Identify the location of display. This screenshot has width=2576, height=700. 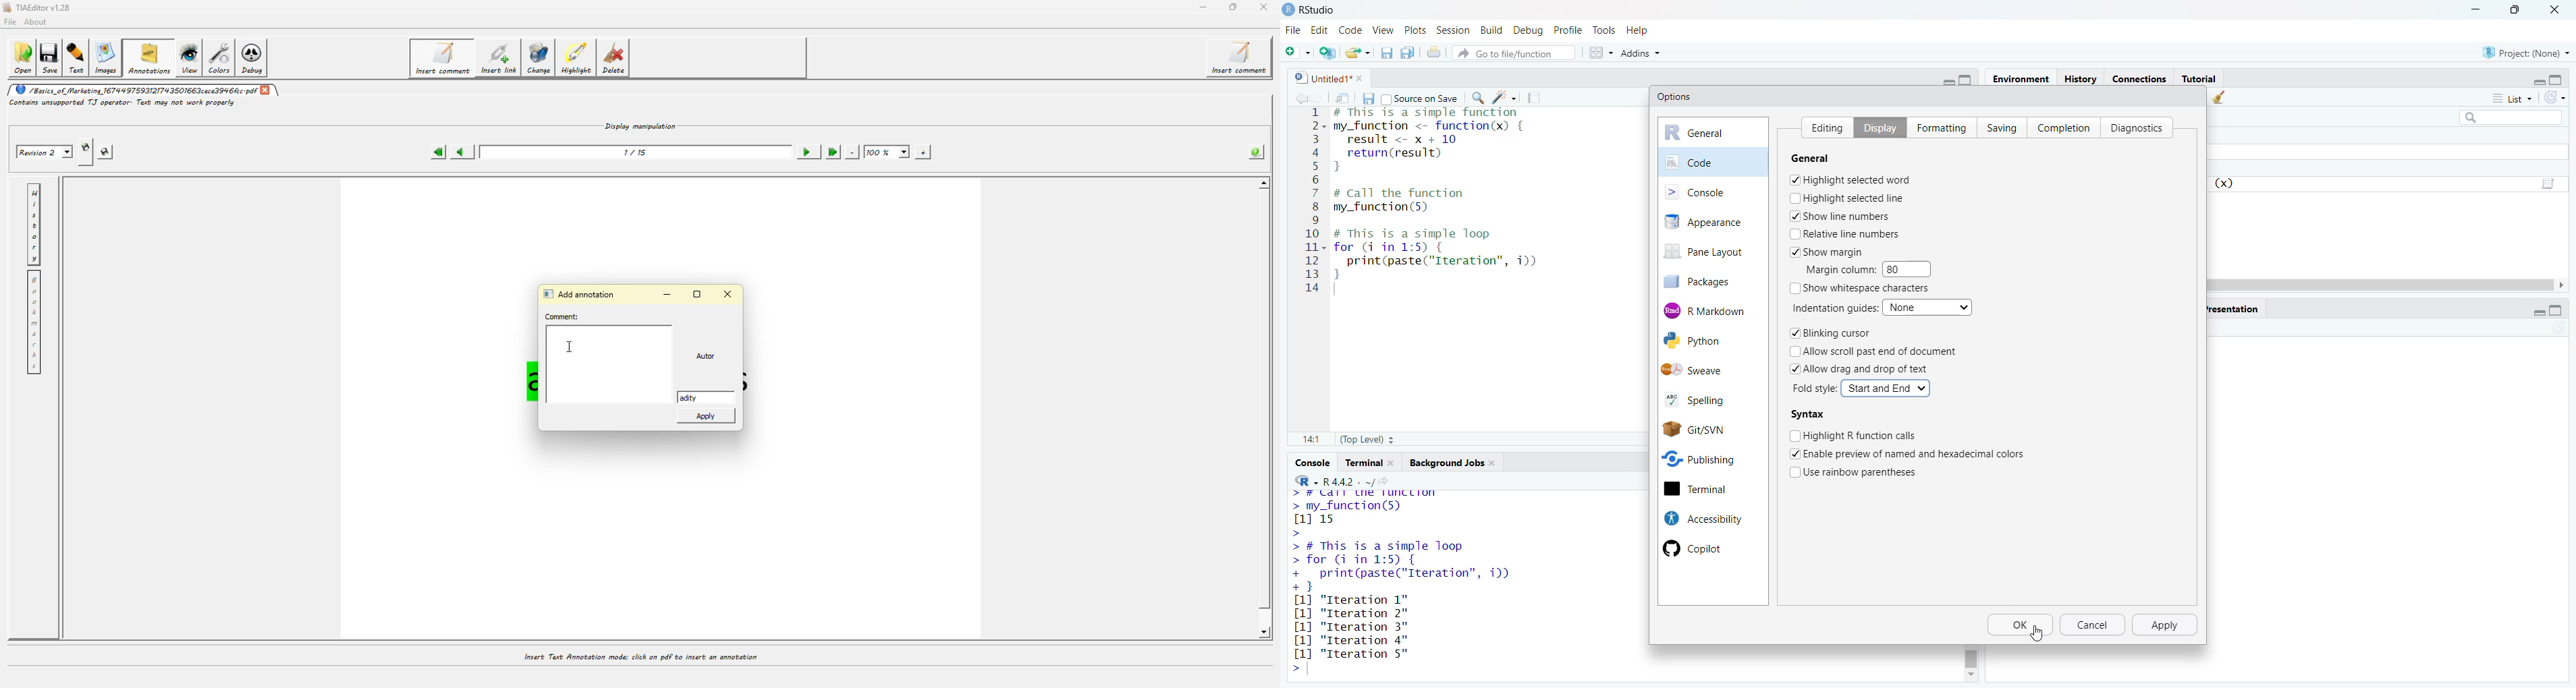
(1875, 127).